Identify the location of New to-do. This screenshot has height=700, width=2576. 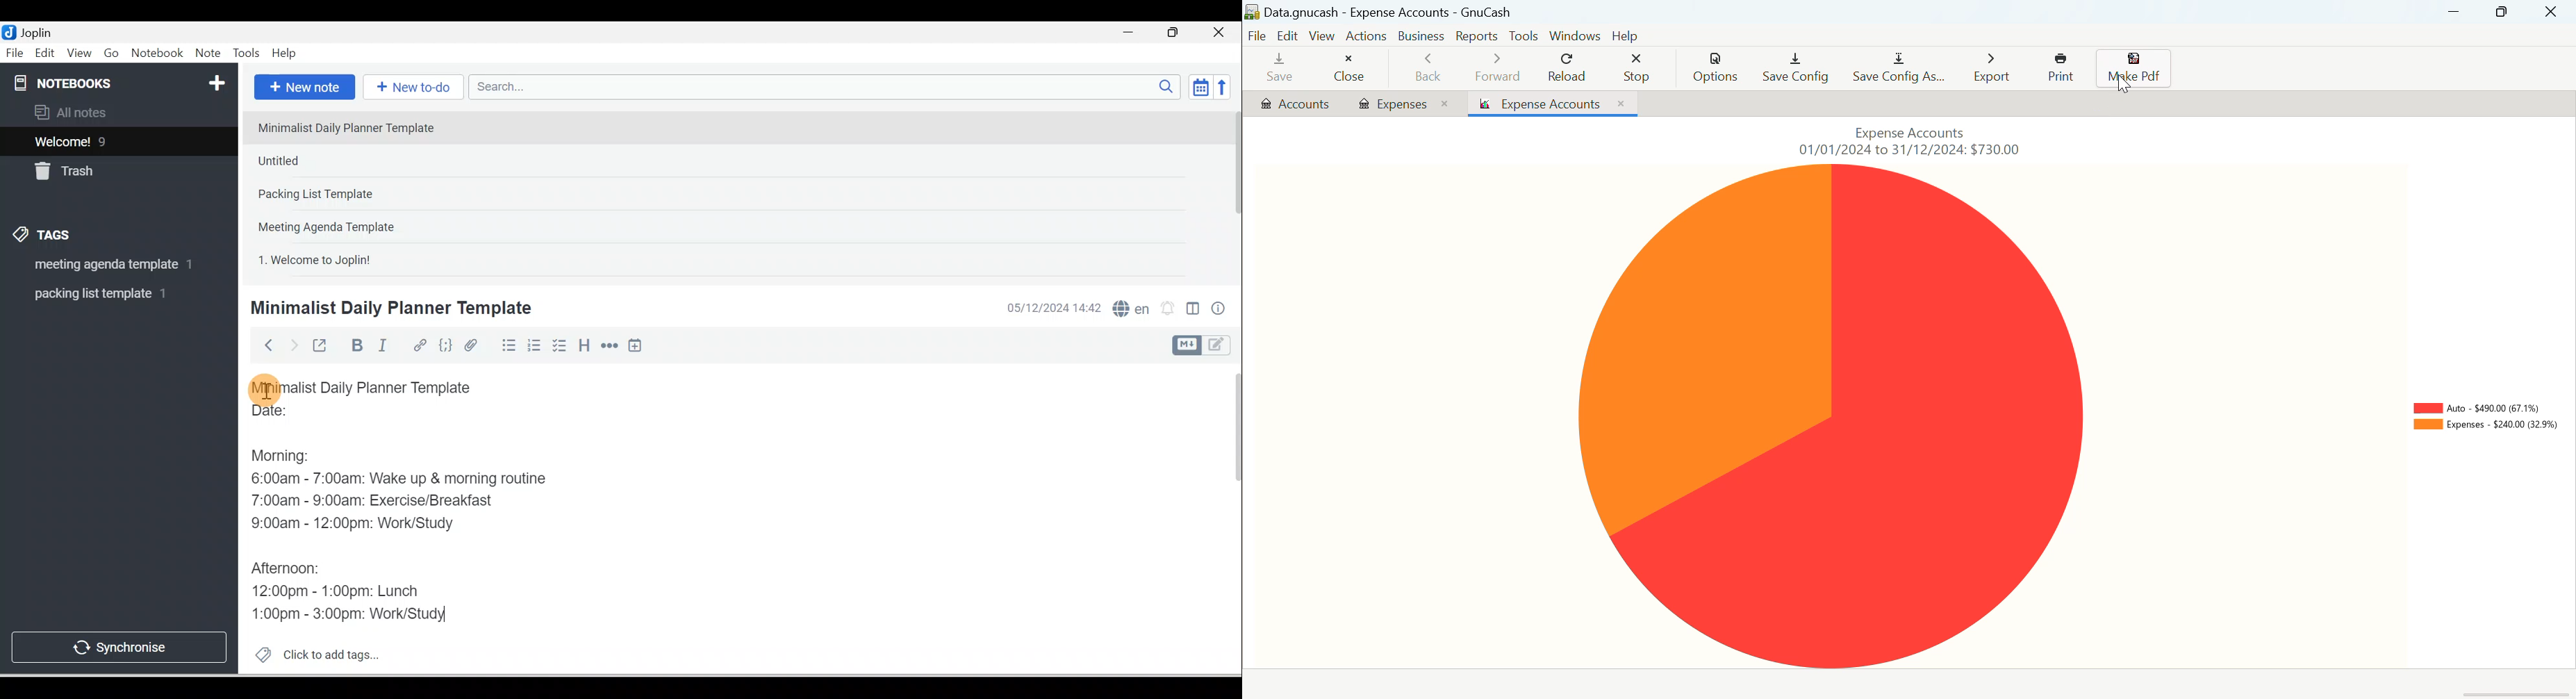
(410, 88).